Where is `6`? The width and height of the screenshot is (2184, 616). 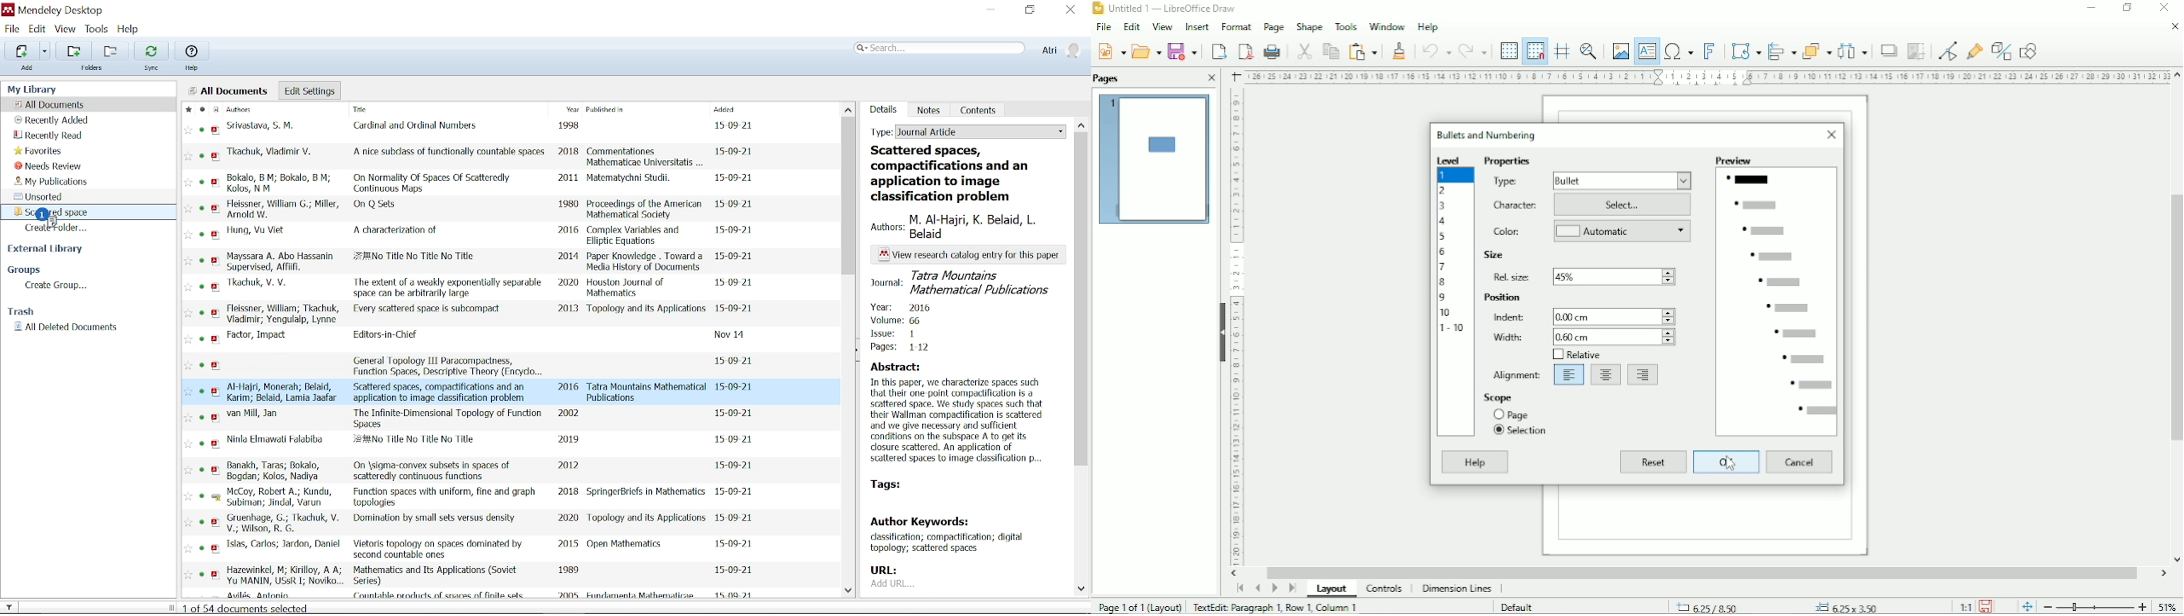 6 is located at coordinates (1443, 251).